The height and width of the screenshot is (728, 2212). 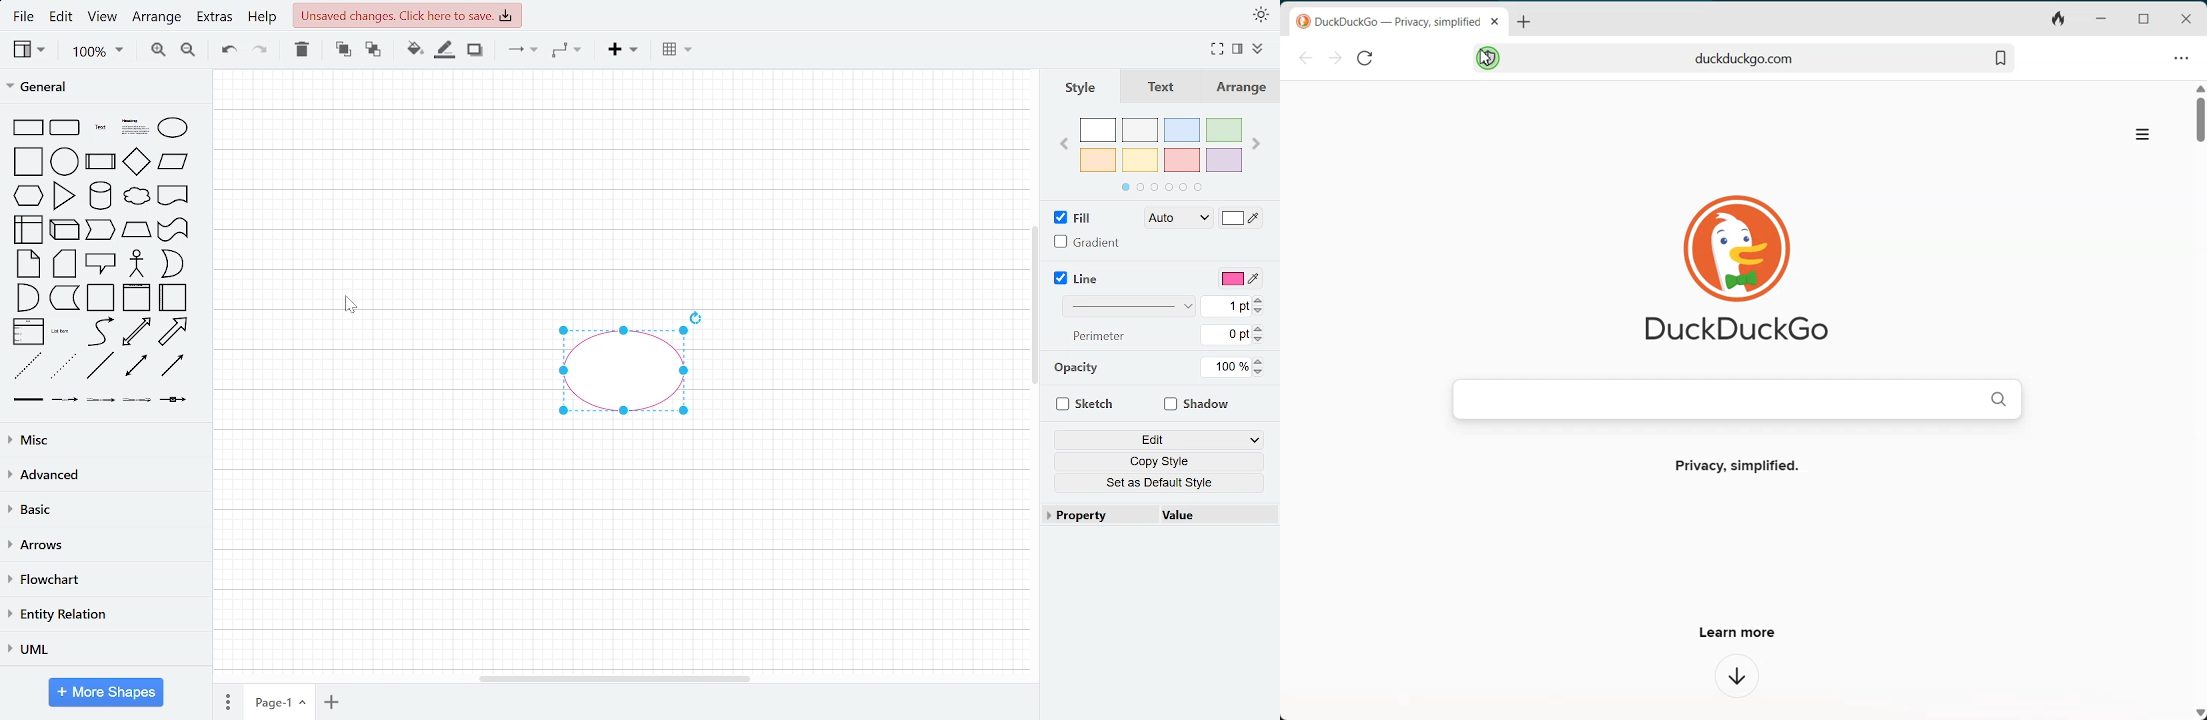 I want to click on Shadow, so click(x=1194, y=405).